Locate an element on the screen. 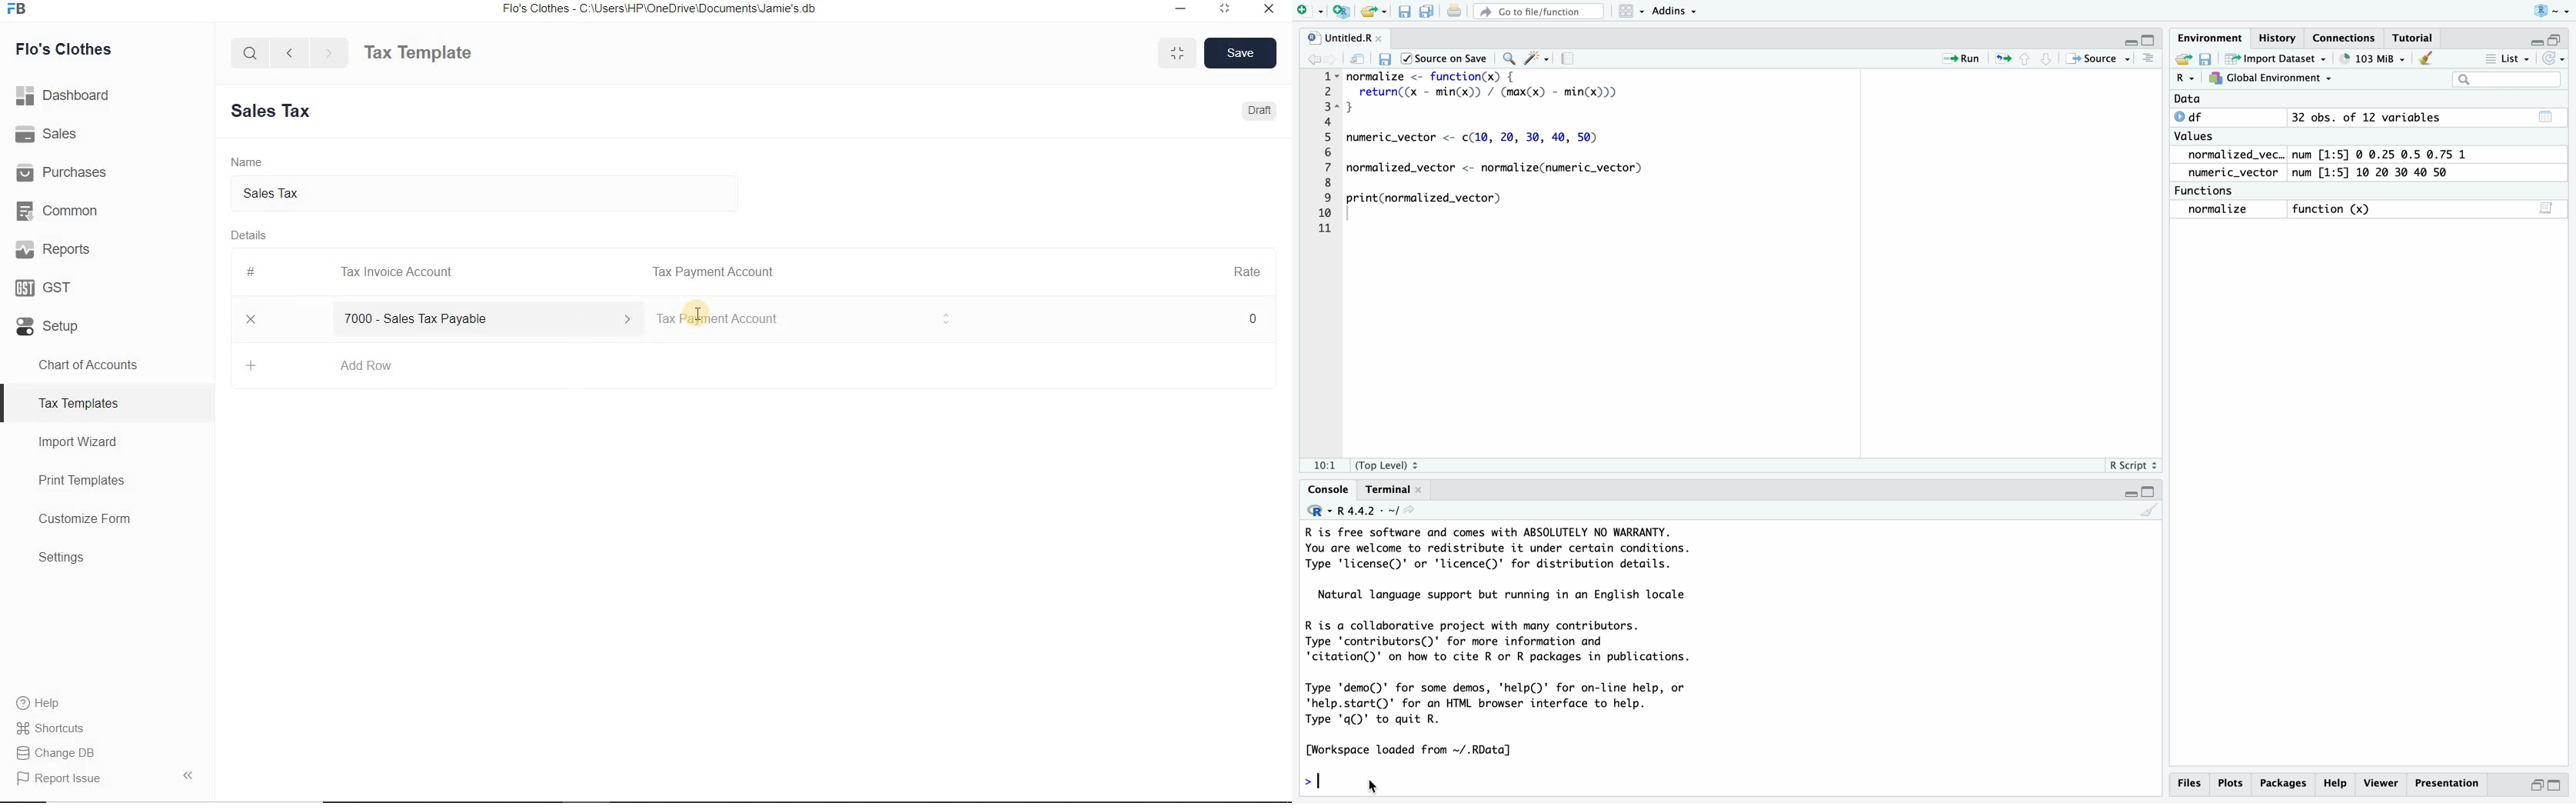  Environment is located at coordinates (2211, 37).